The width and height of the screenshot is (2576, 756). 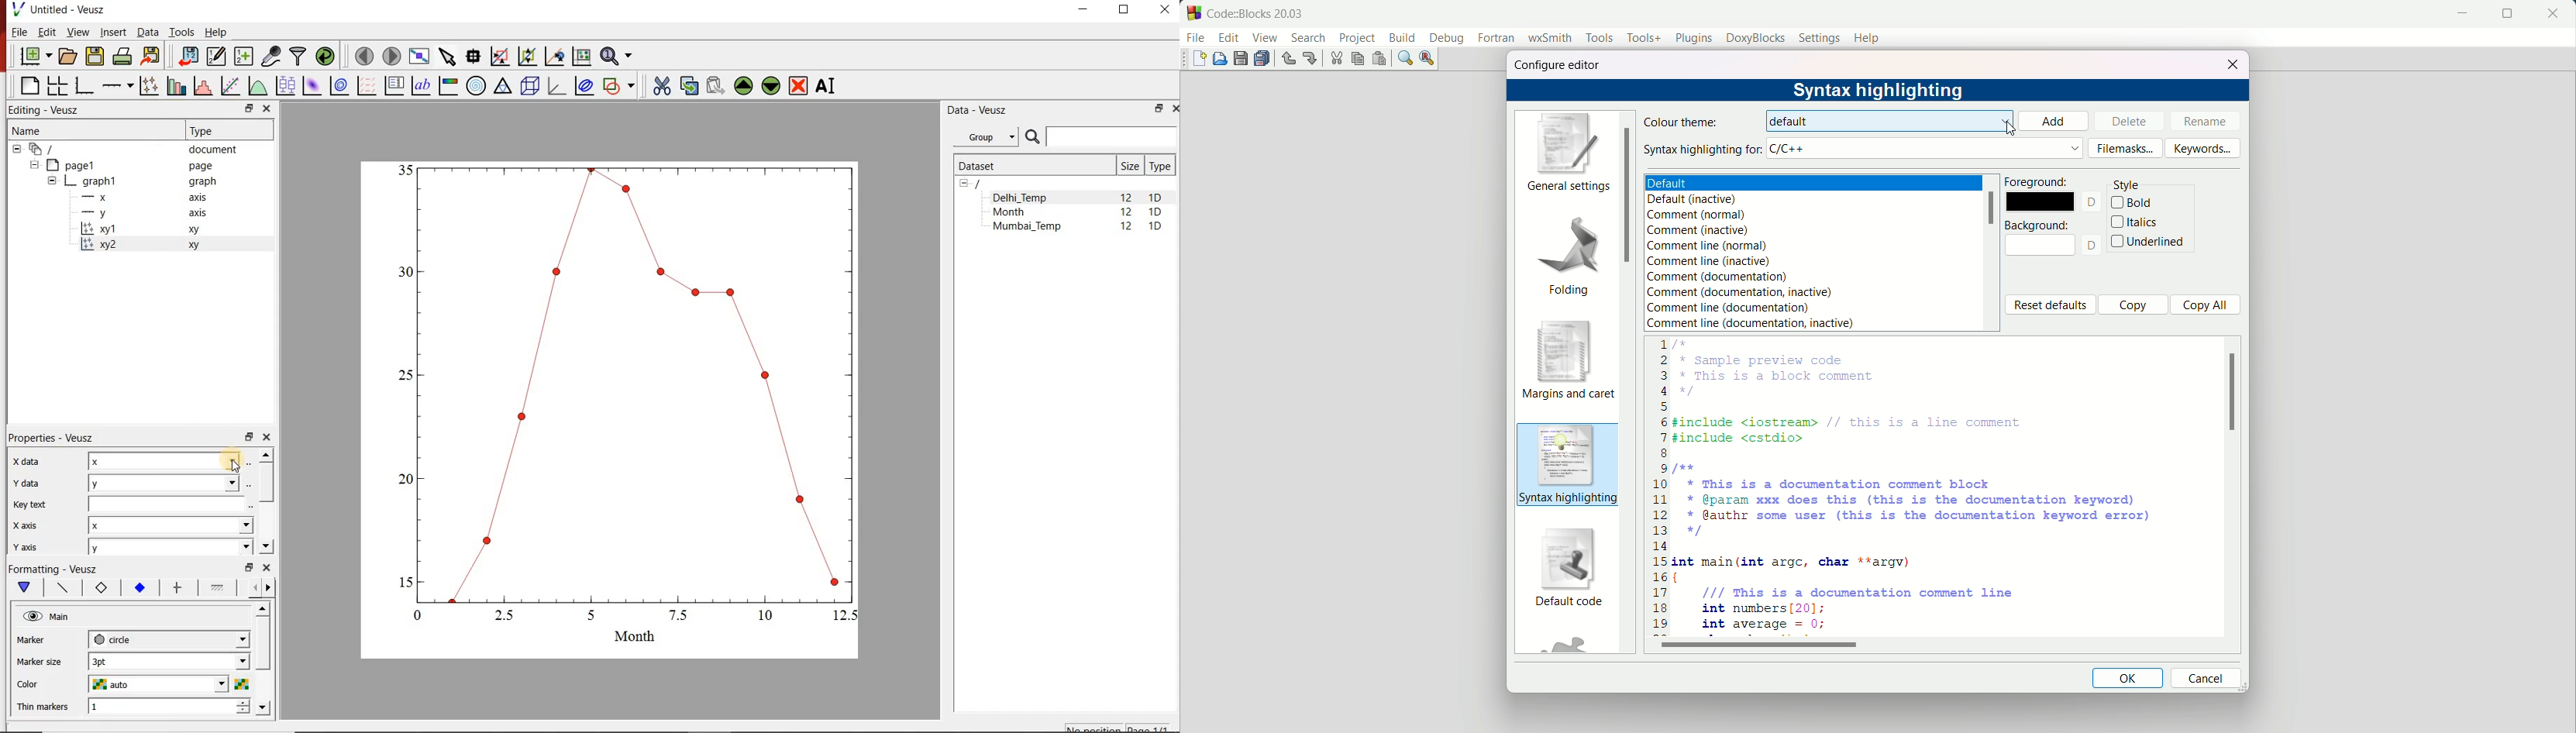 What do you see at coordinates (1569, 254) in the screenshot?
I see `folding` at bounding box center [1569, 254].